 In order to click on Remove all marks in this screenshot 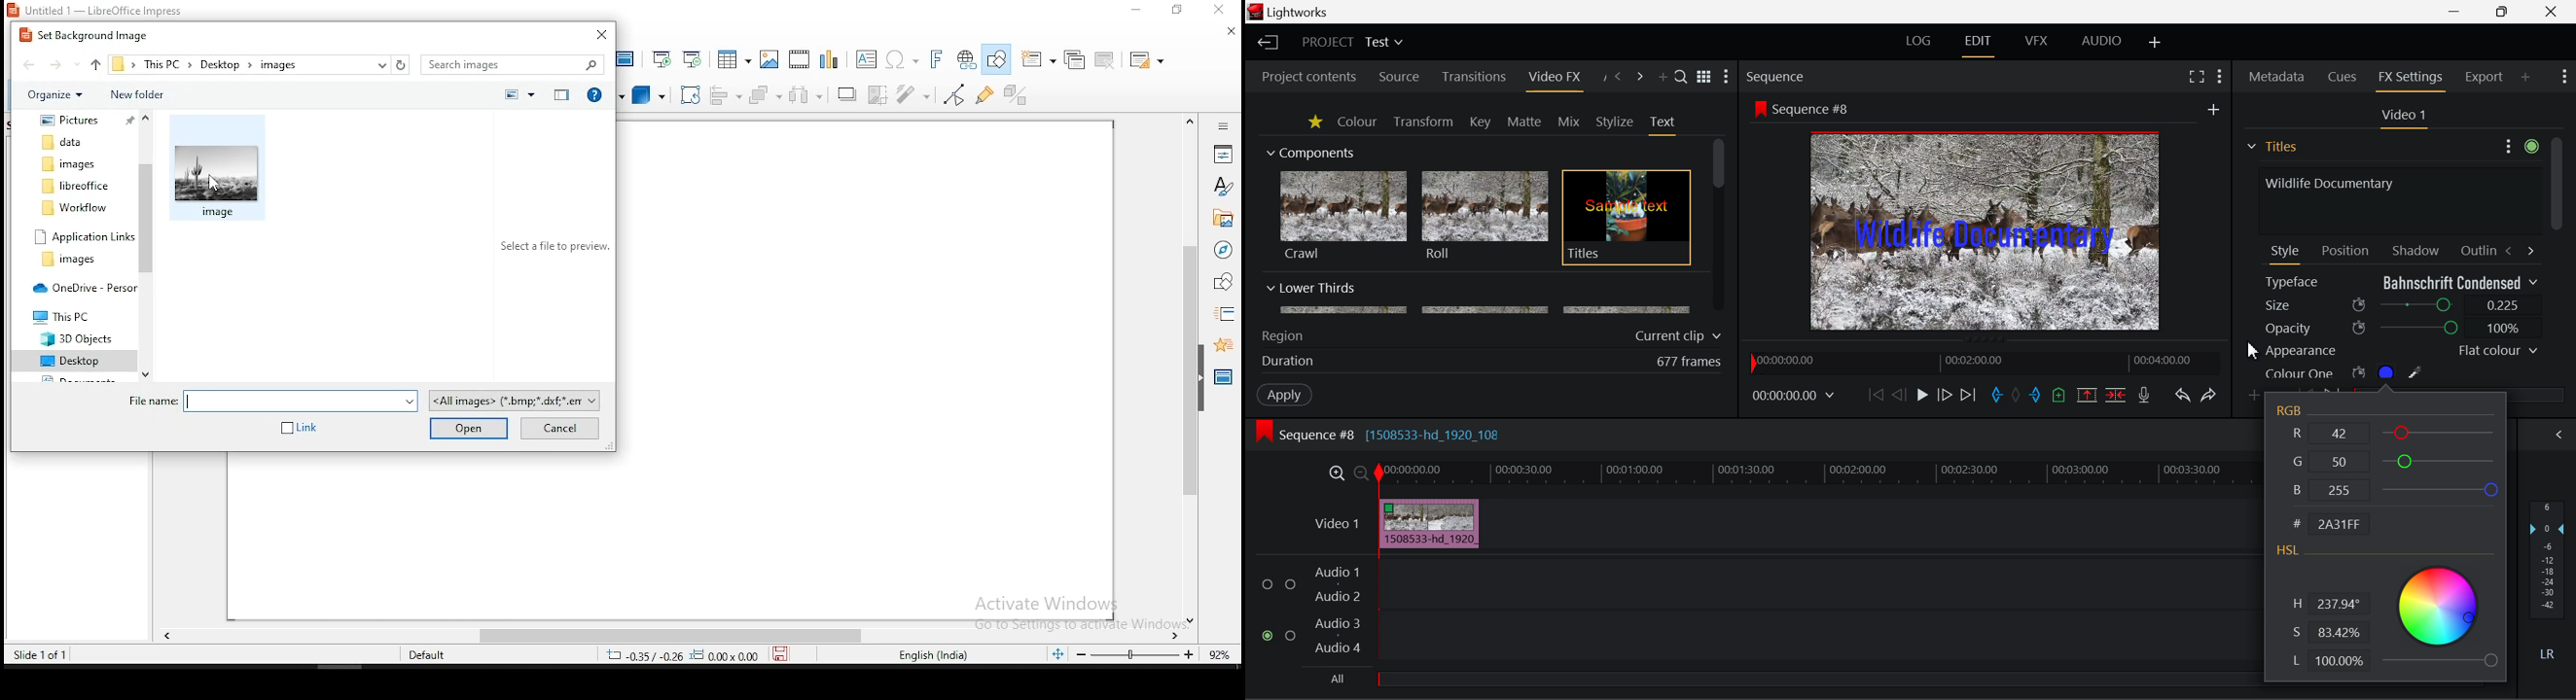, I will do `click(2018, 396)`.